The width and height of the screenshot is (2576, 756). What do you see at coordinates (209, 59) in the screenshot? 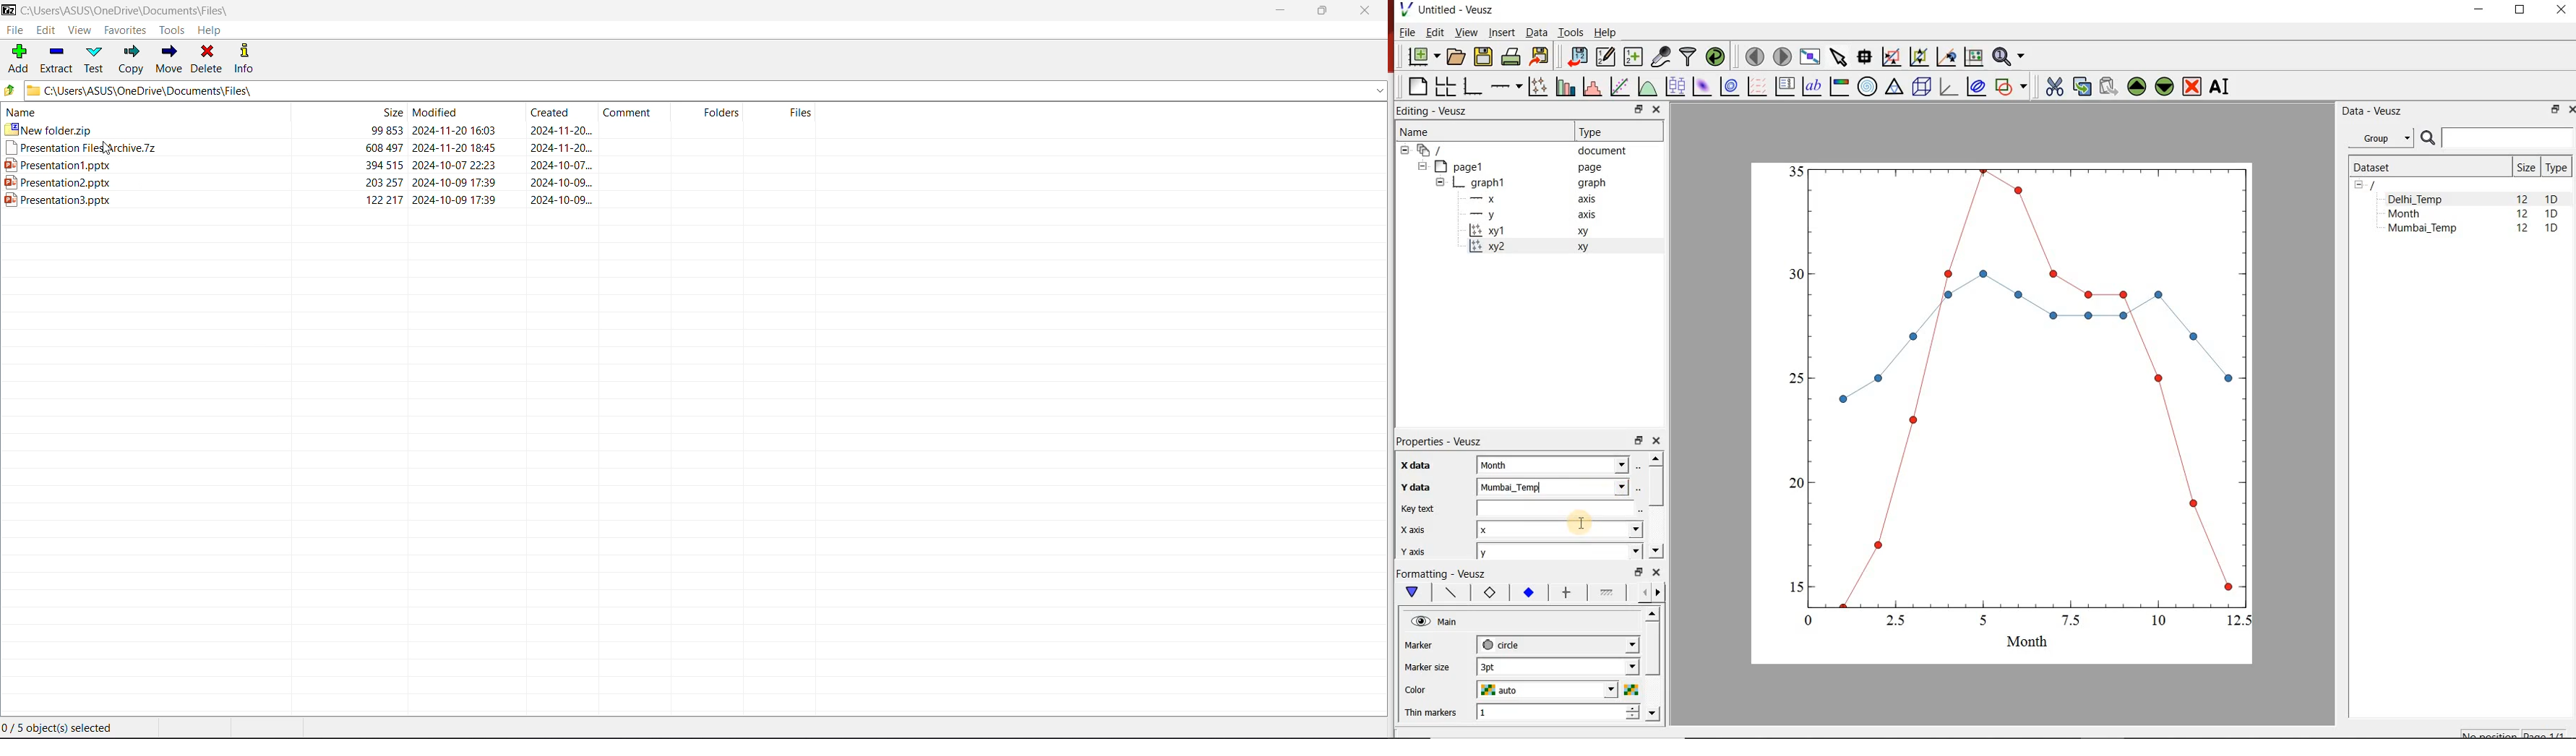
I see `Delete` at bounding box center [209, 59].